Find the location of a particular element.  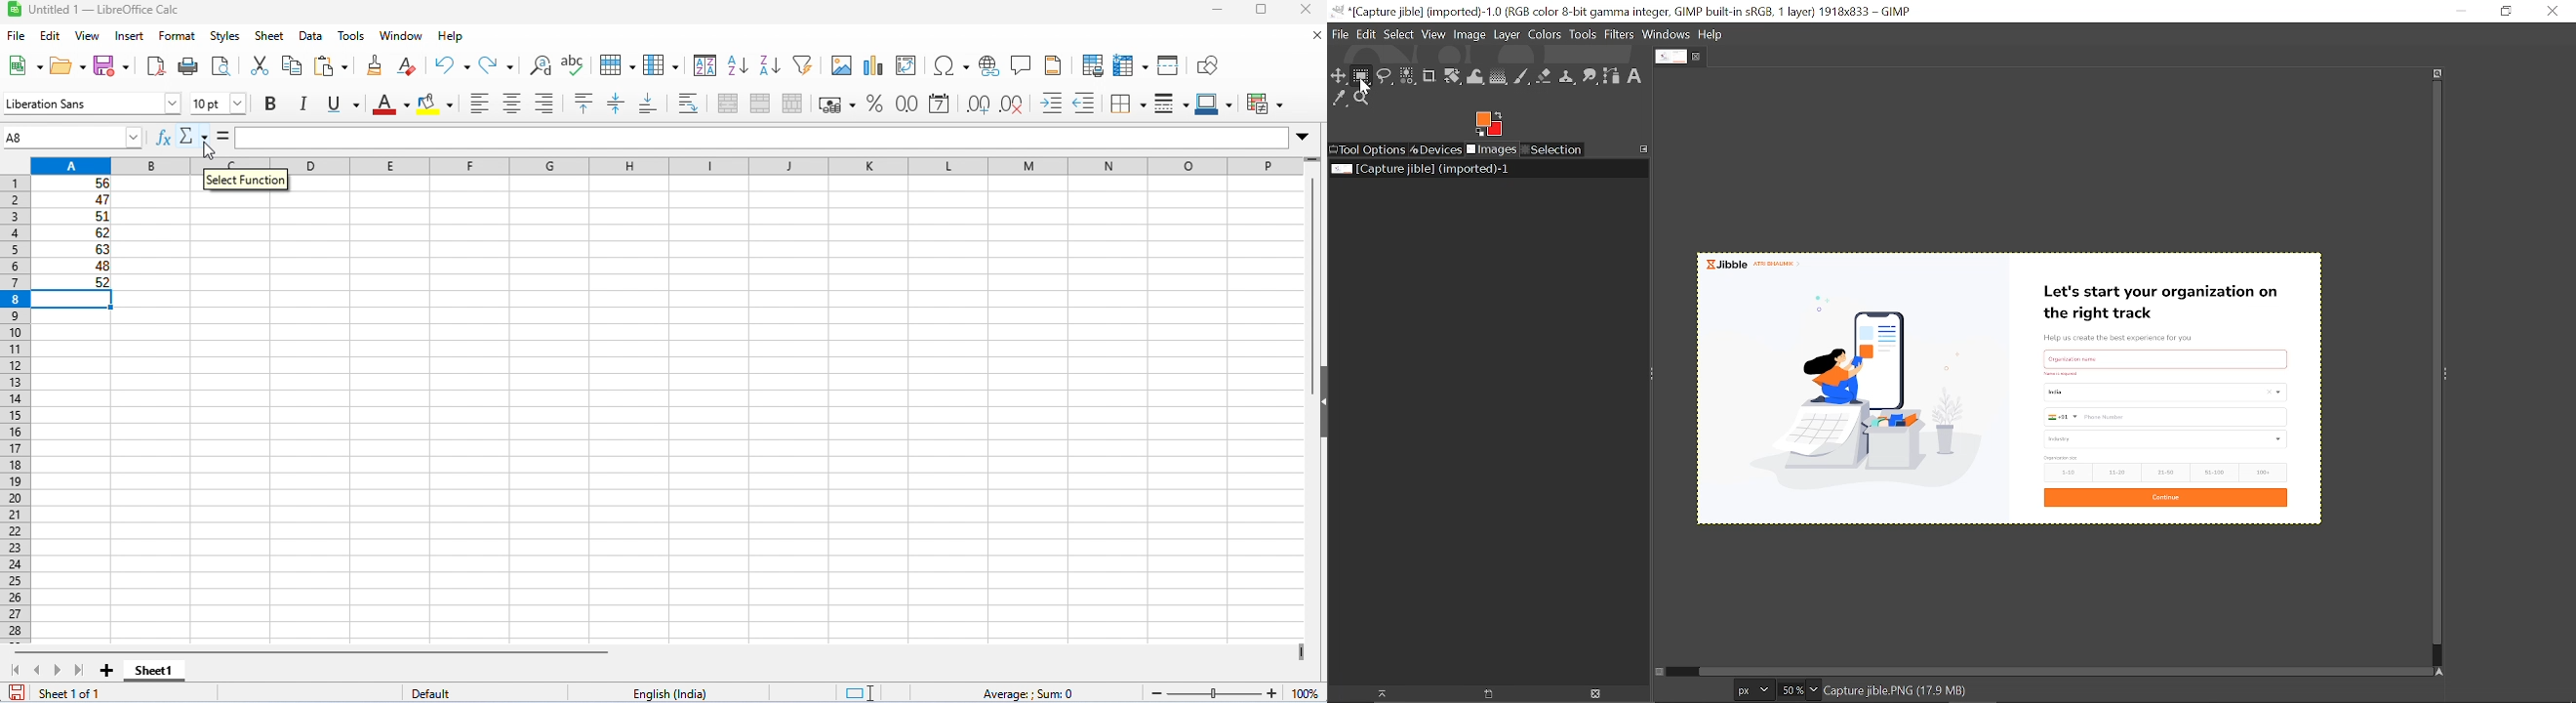

window is located at coordinates (404, 36).